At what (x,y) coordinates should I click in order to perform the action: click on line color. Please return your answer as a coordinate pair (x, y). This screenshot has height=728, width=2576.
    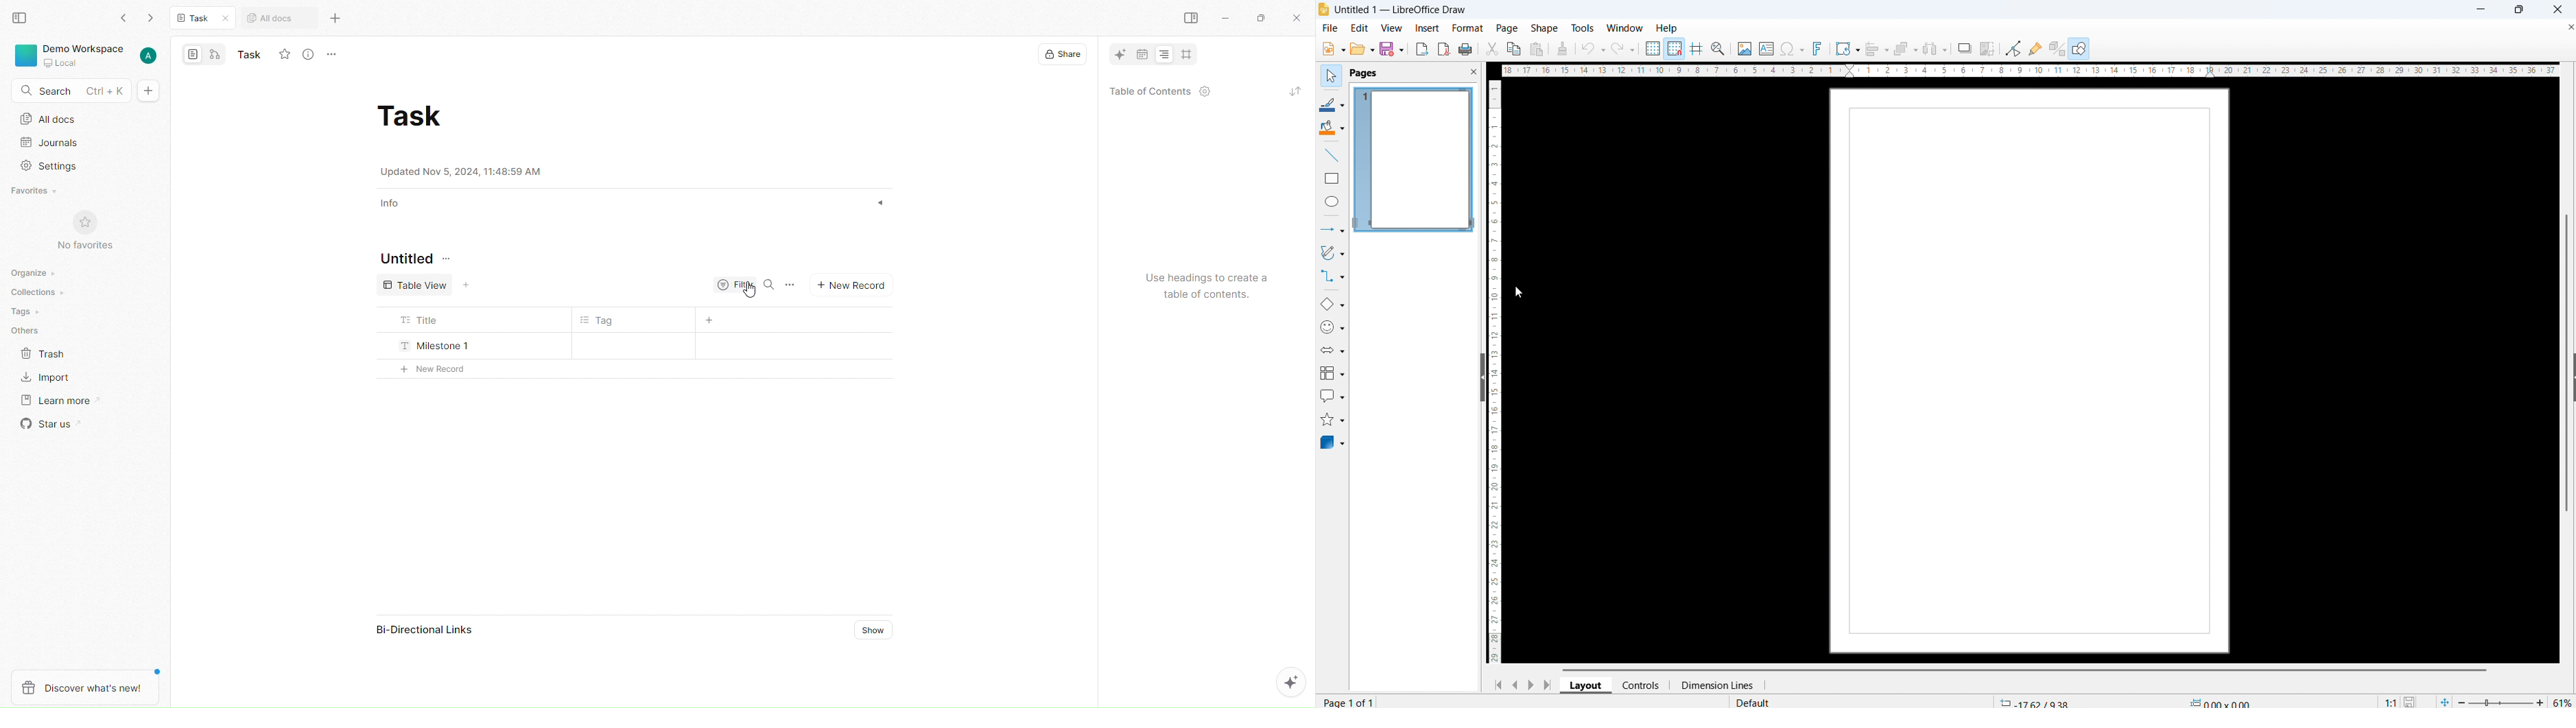
    Looking at the image, I should click on (1332, 104).